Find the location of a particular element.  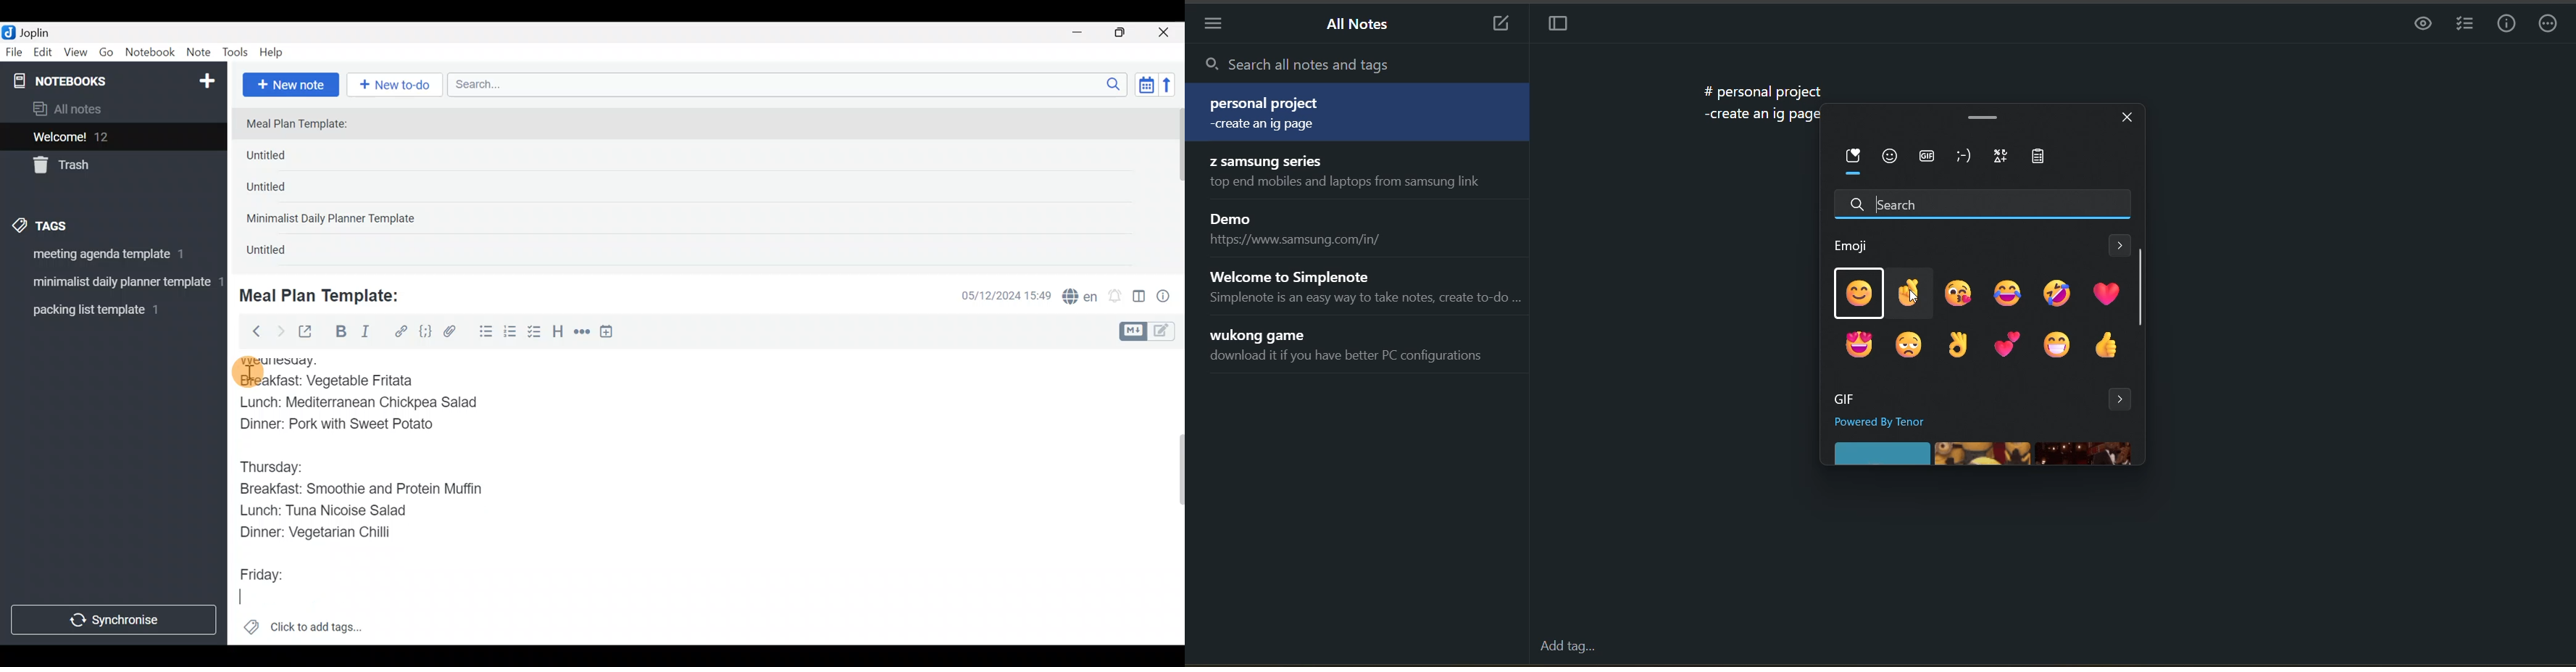

Bold is located at coordinates (340, 333).